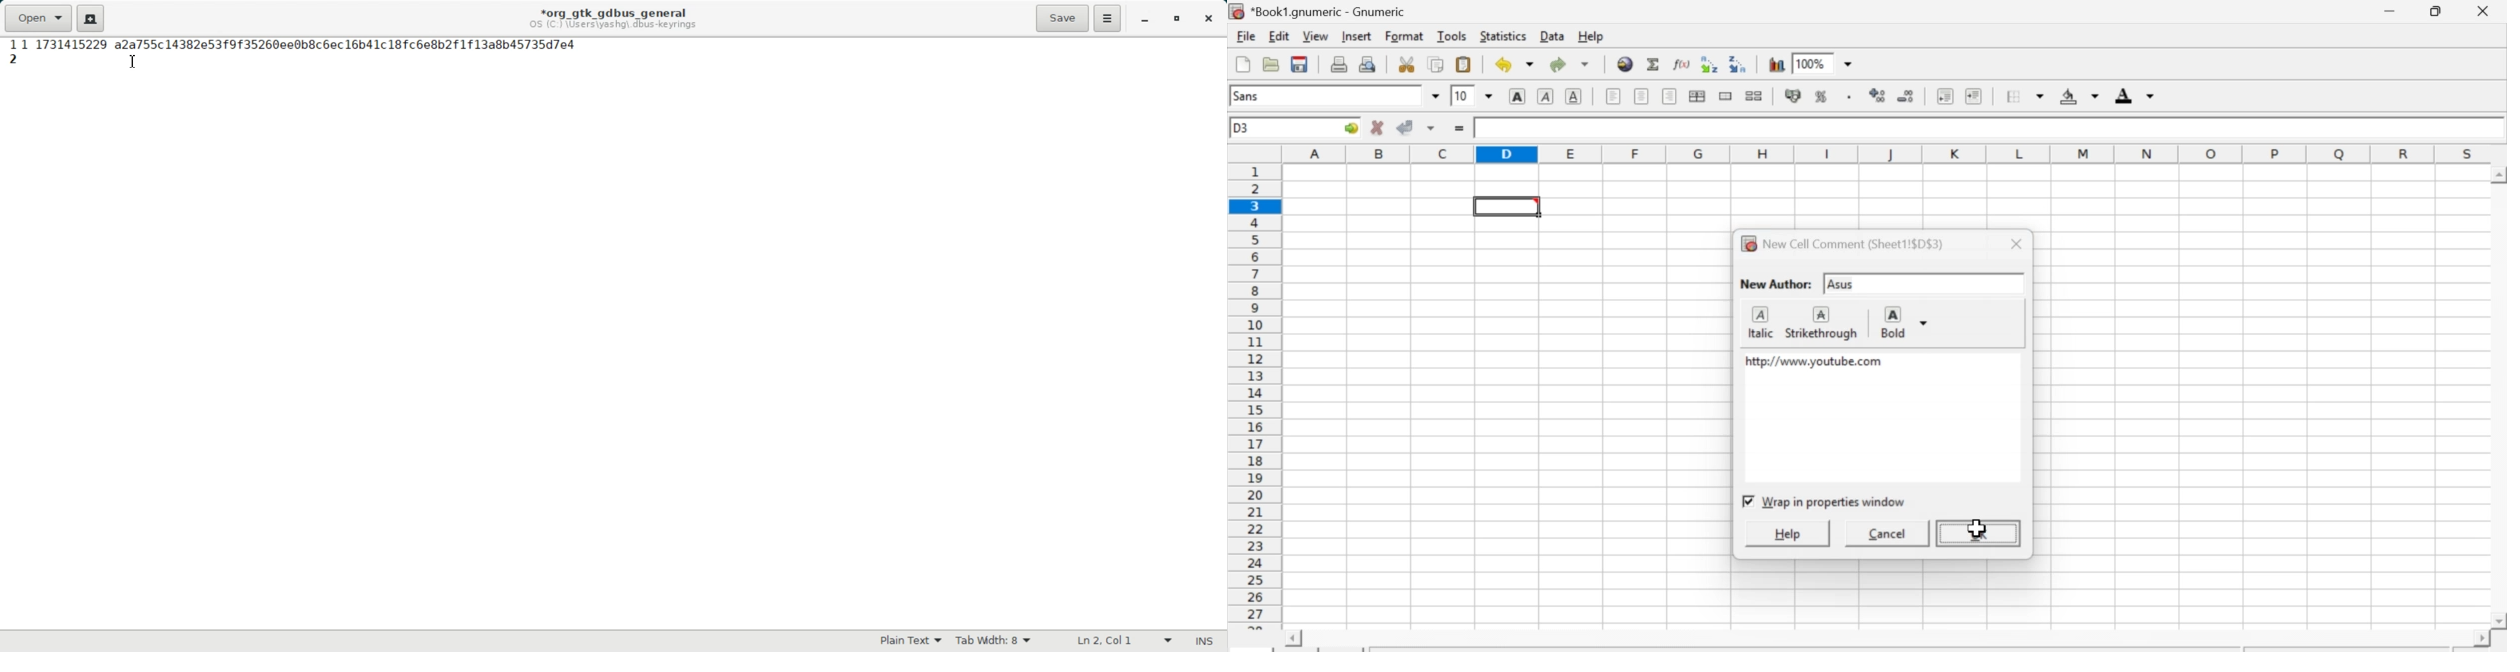  I want to click on selected cell, so click(1506, 205).